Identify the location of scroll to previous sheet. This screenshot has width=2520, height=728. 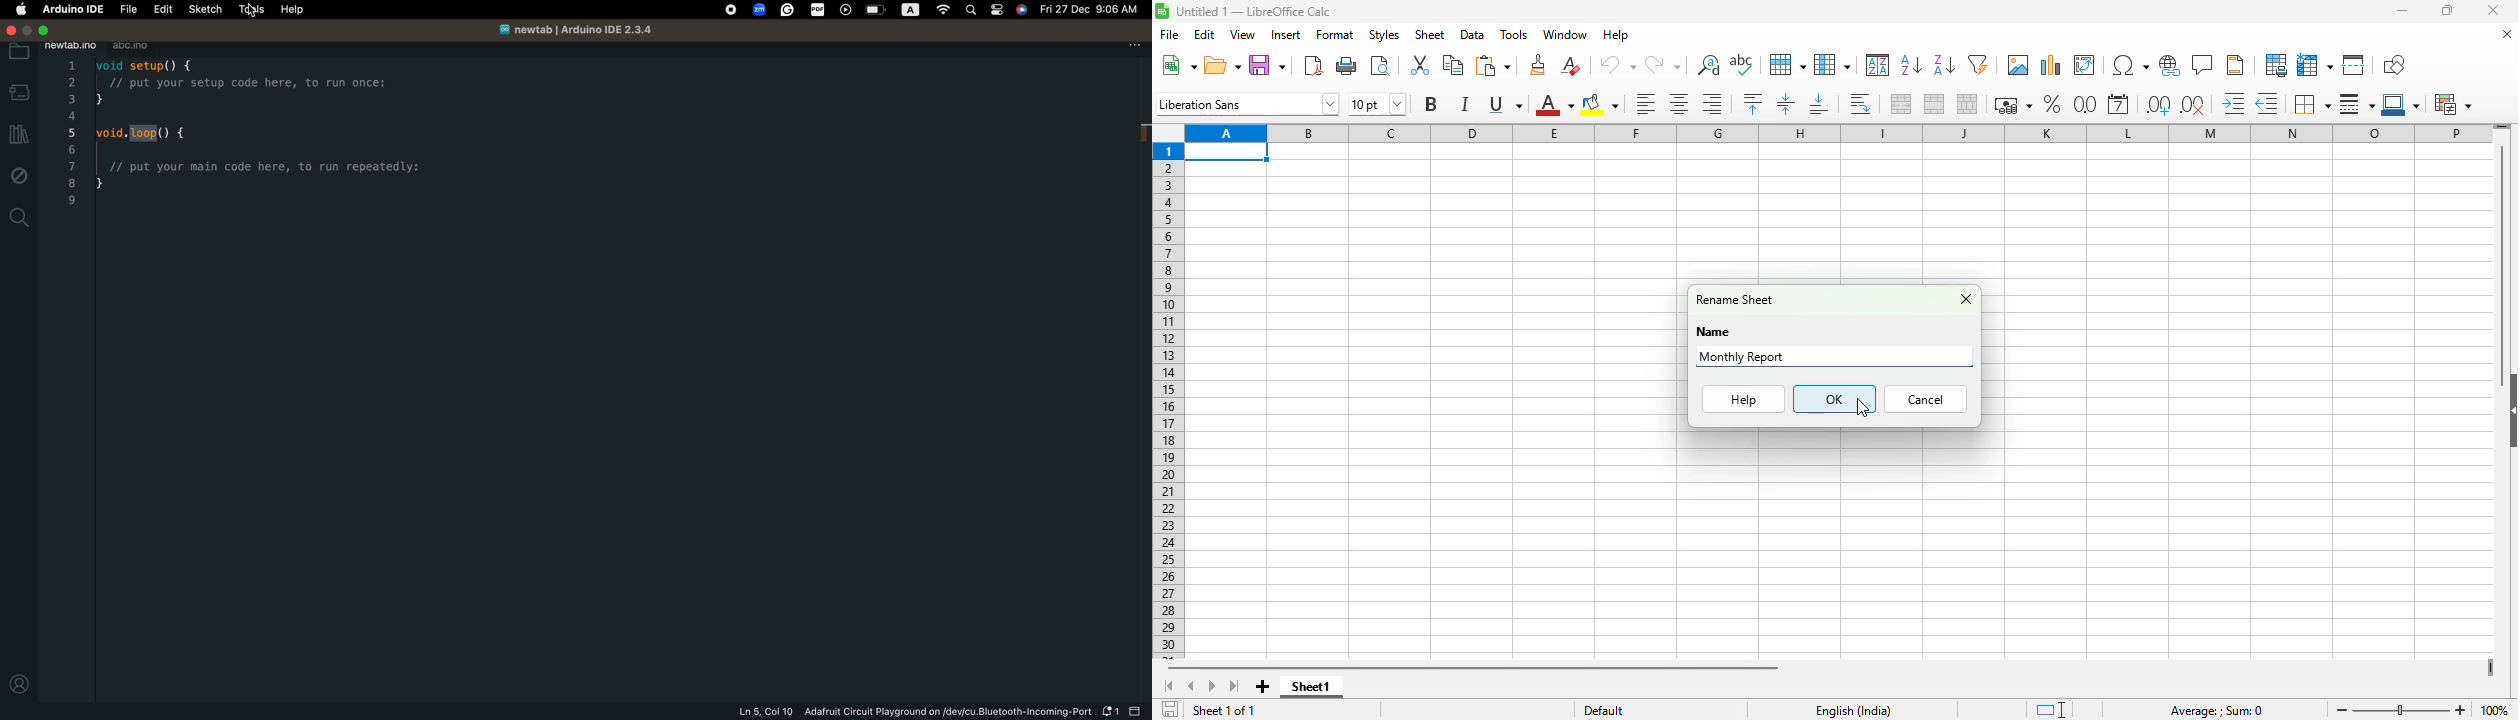
(1191, 687).